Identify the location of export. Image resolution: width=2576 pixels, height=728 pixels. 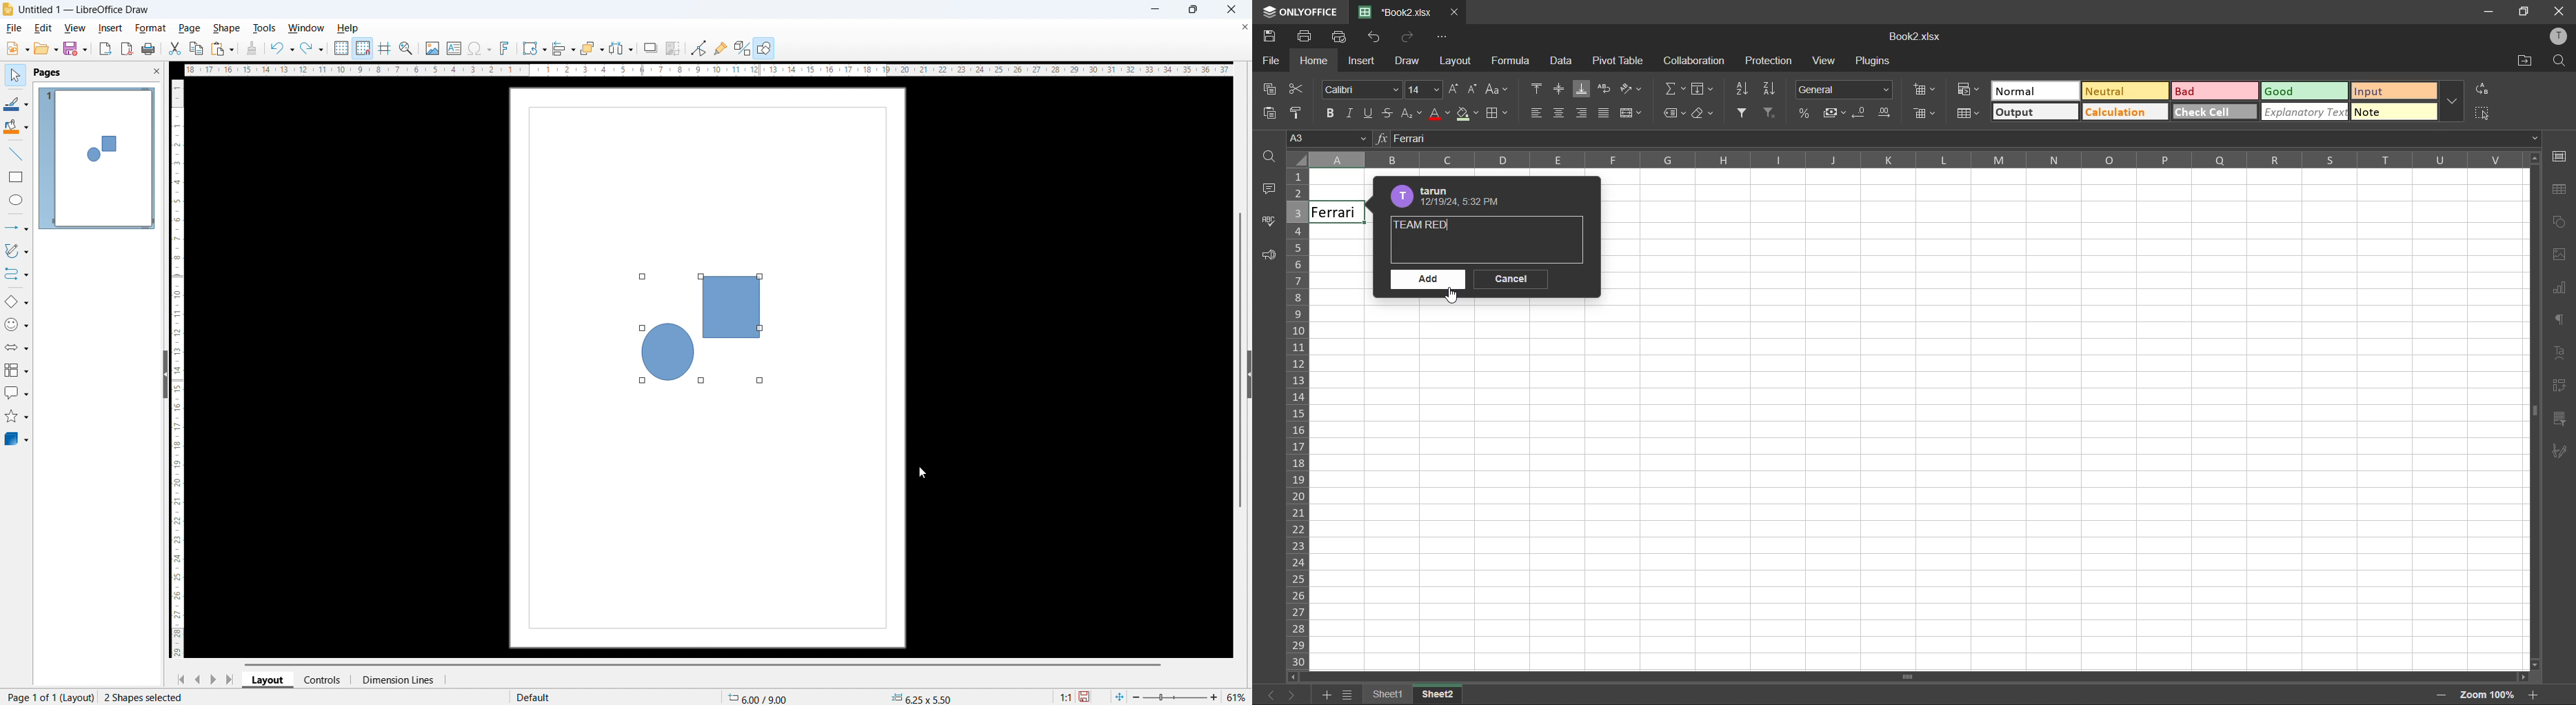
(106, 50).